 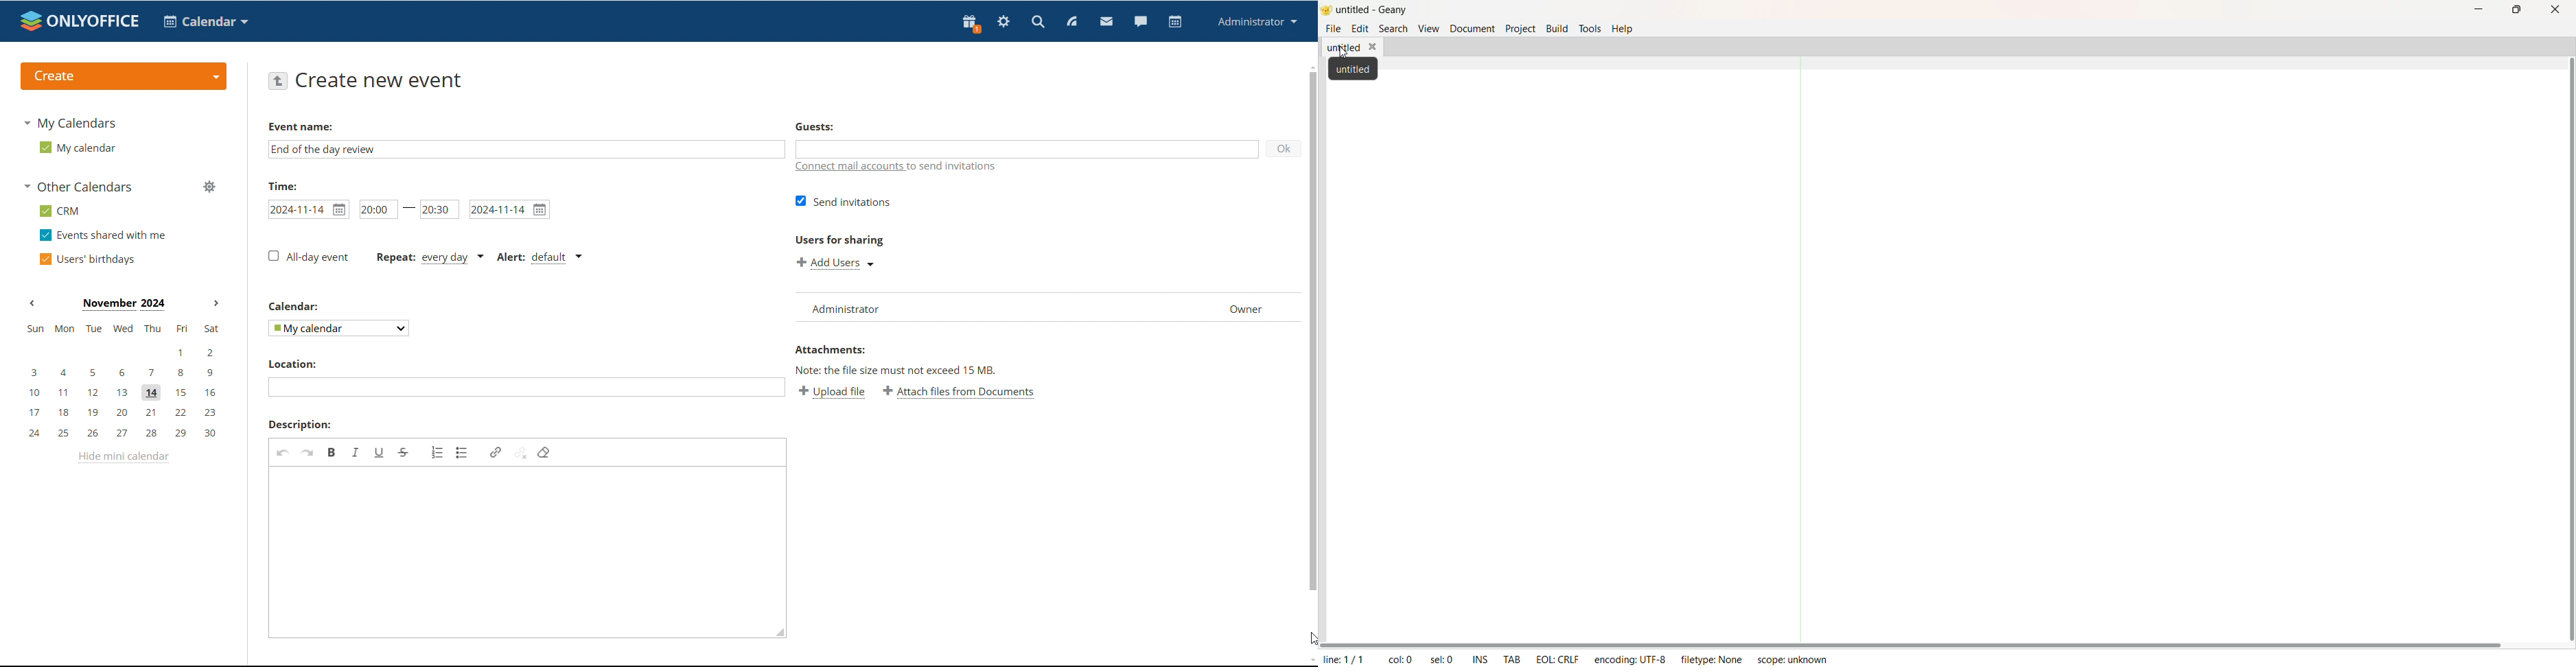 What do you see at coordinates (839, 239) in the screenshot?
I see `users for sharing` at bounding box center [839, 239].